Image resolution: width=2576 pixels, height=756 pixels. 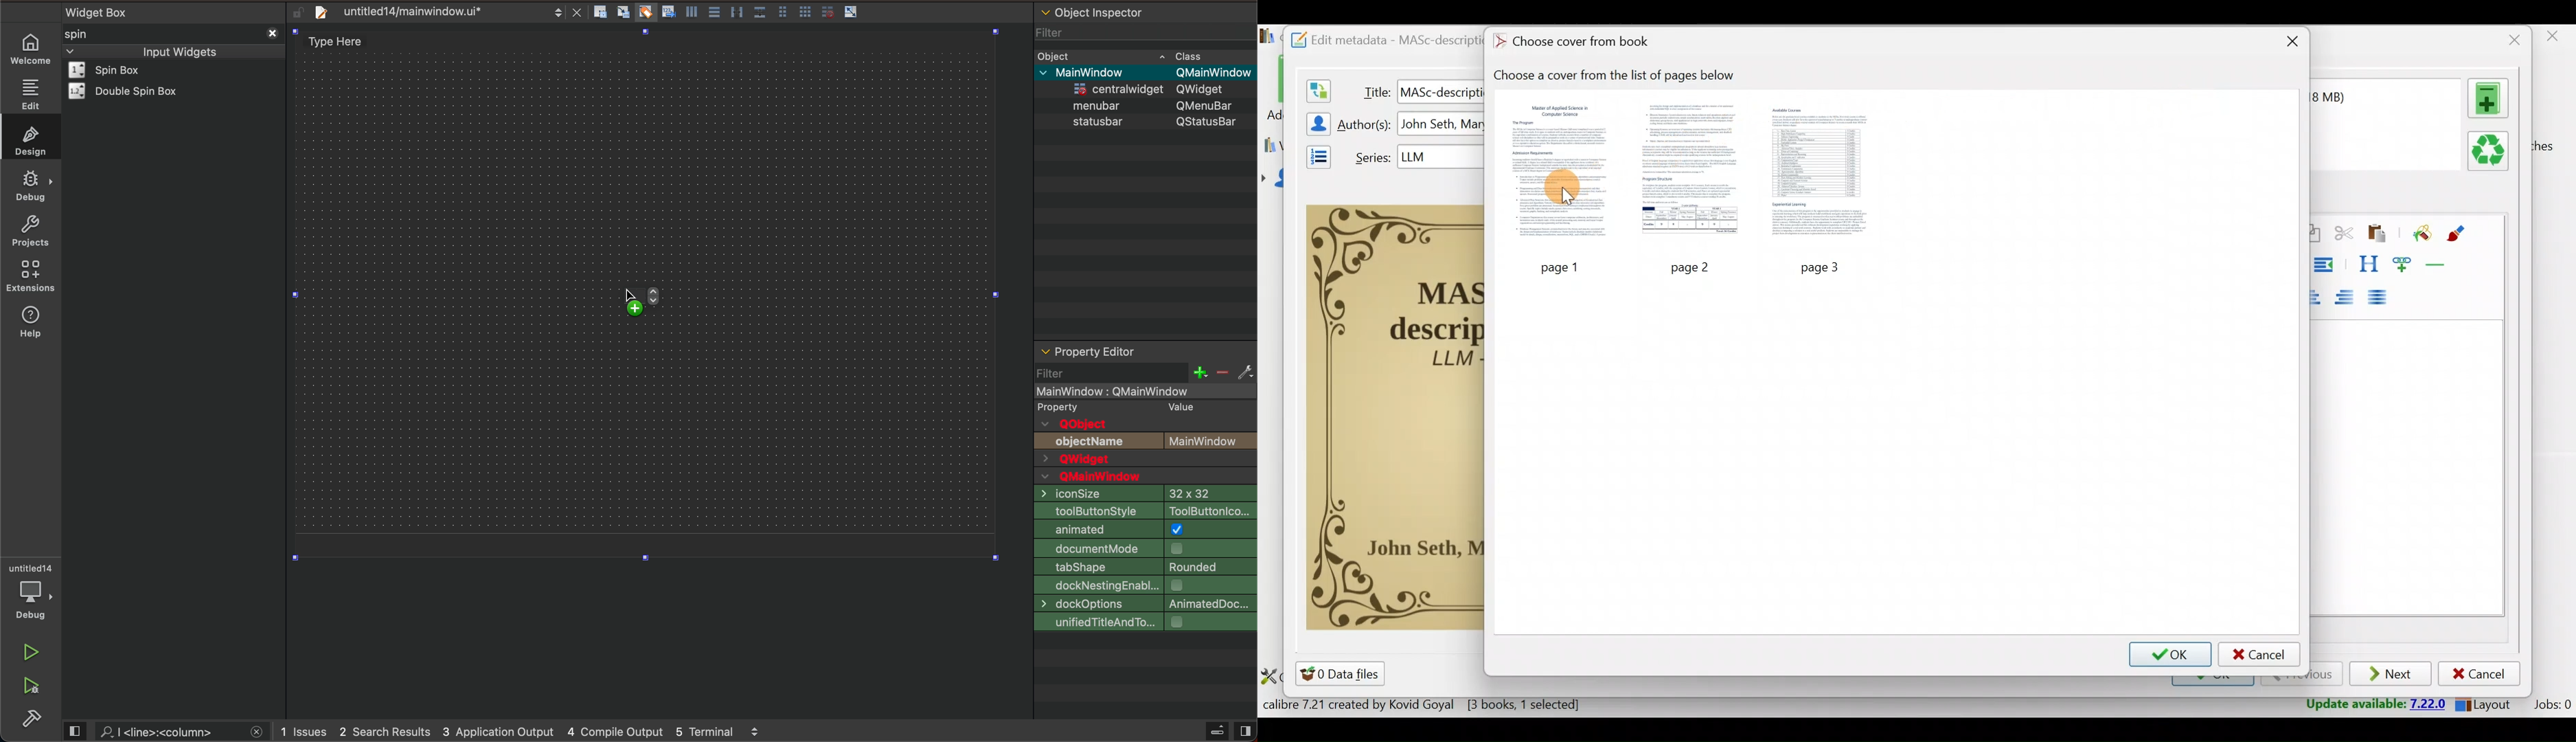 What do you see at coordinates (2344, 236) in the screenshot?
I see `Cut` at bounding box center [2344, 236].